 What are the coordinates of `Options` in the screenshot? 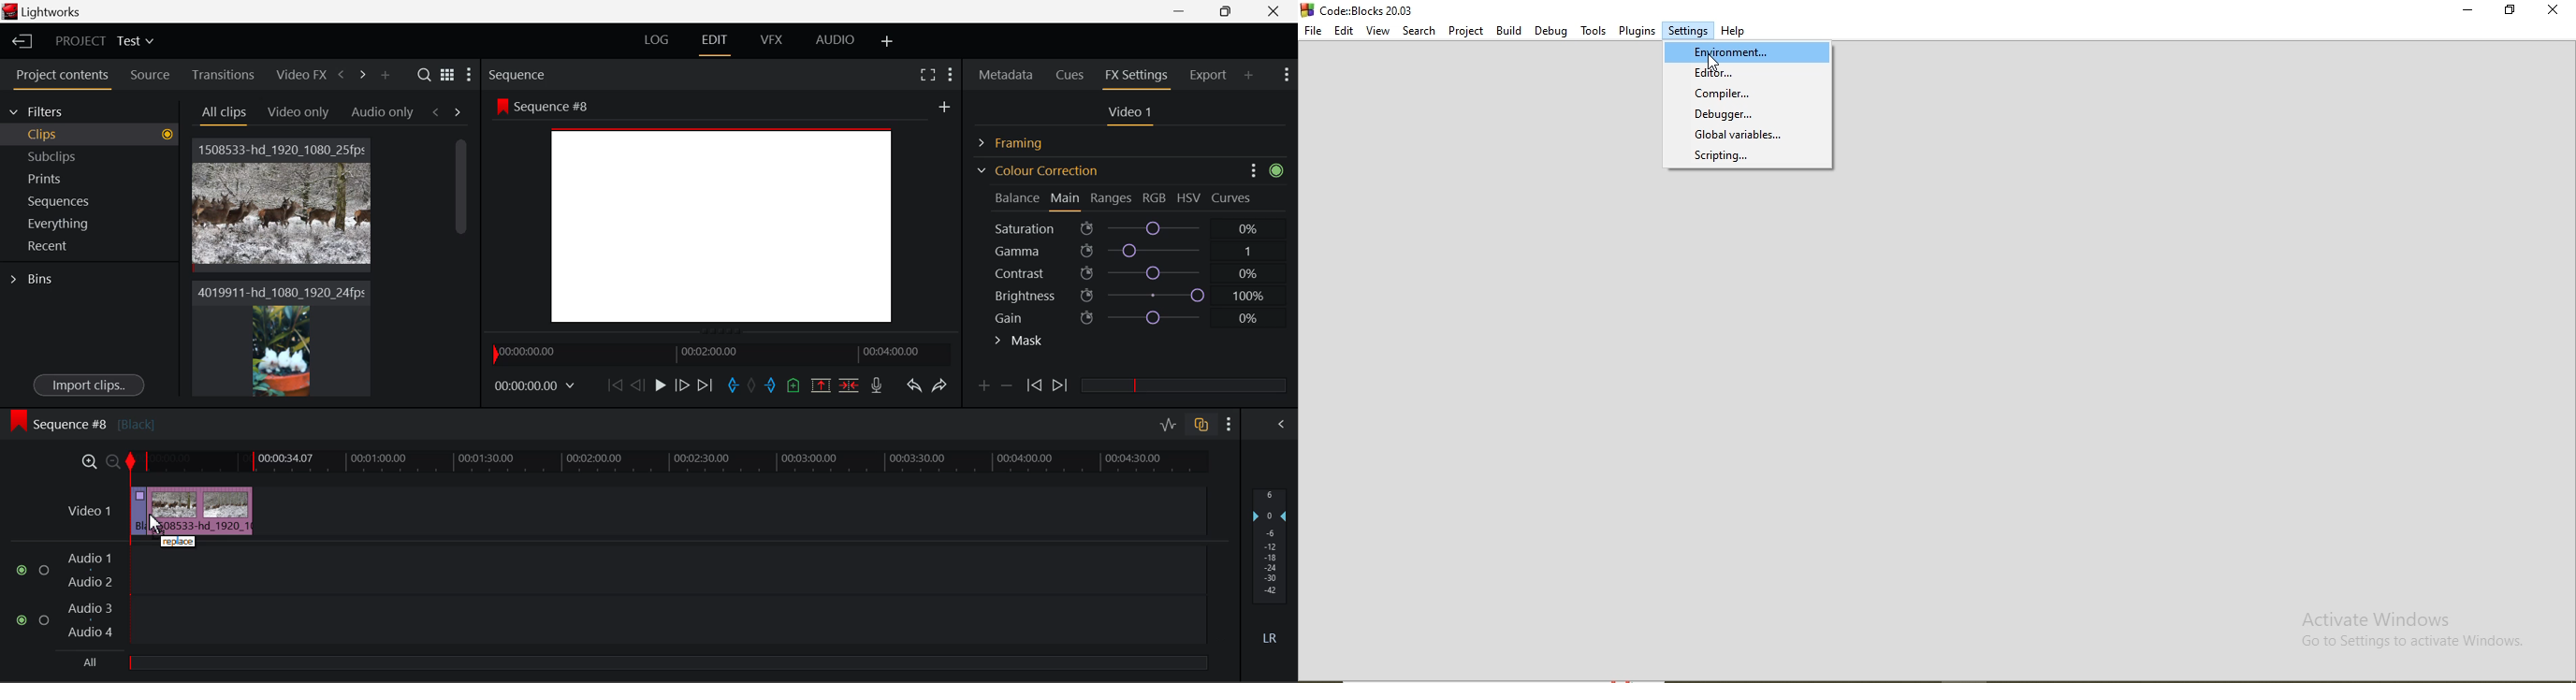 It's located at (1252, 166).